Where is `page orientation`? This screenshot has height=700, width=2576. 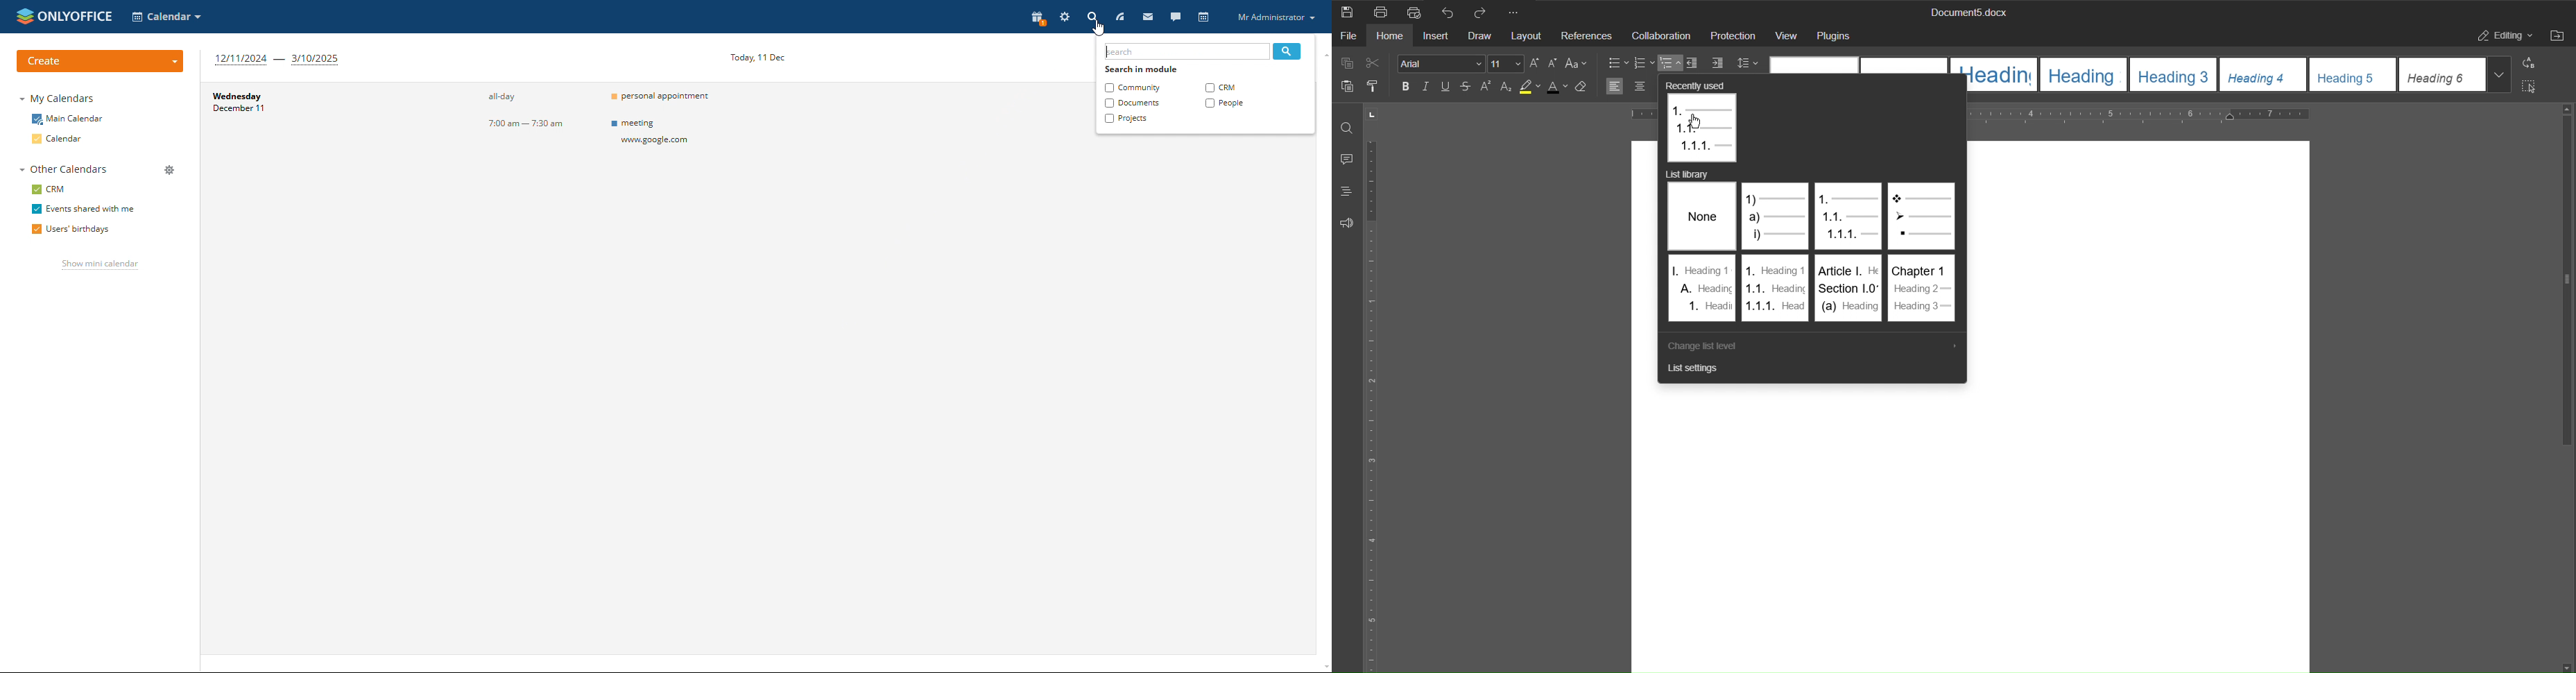 page orientation is located at coordinates (1371, 114).